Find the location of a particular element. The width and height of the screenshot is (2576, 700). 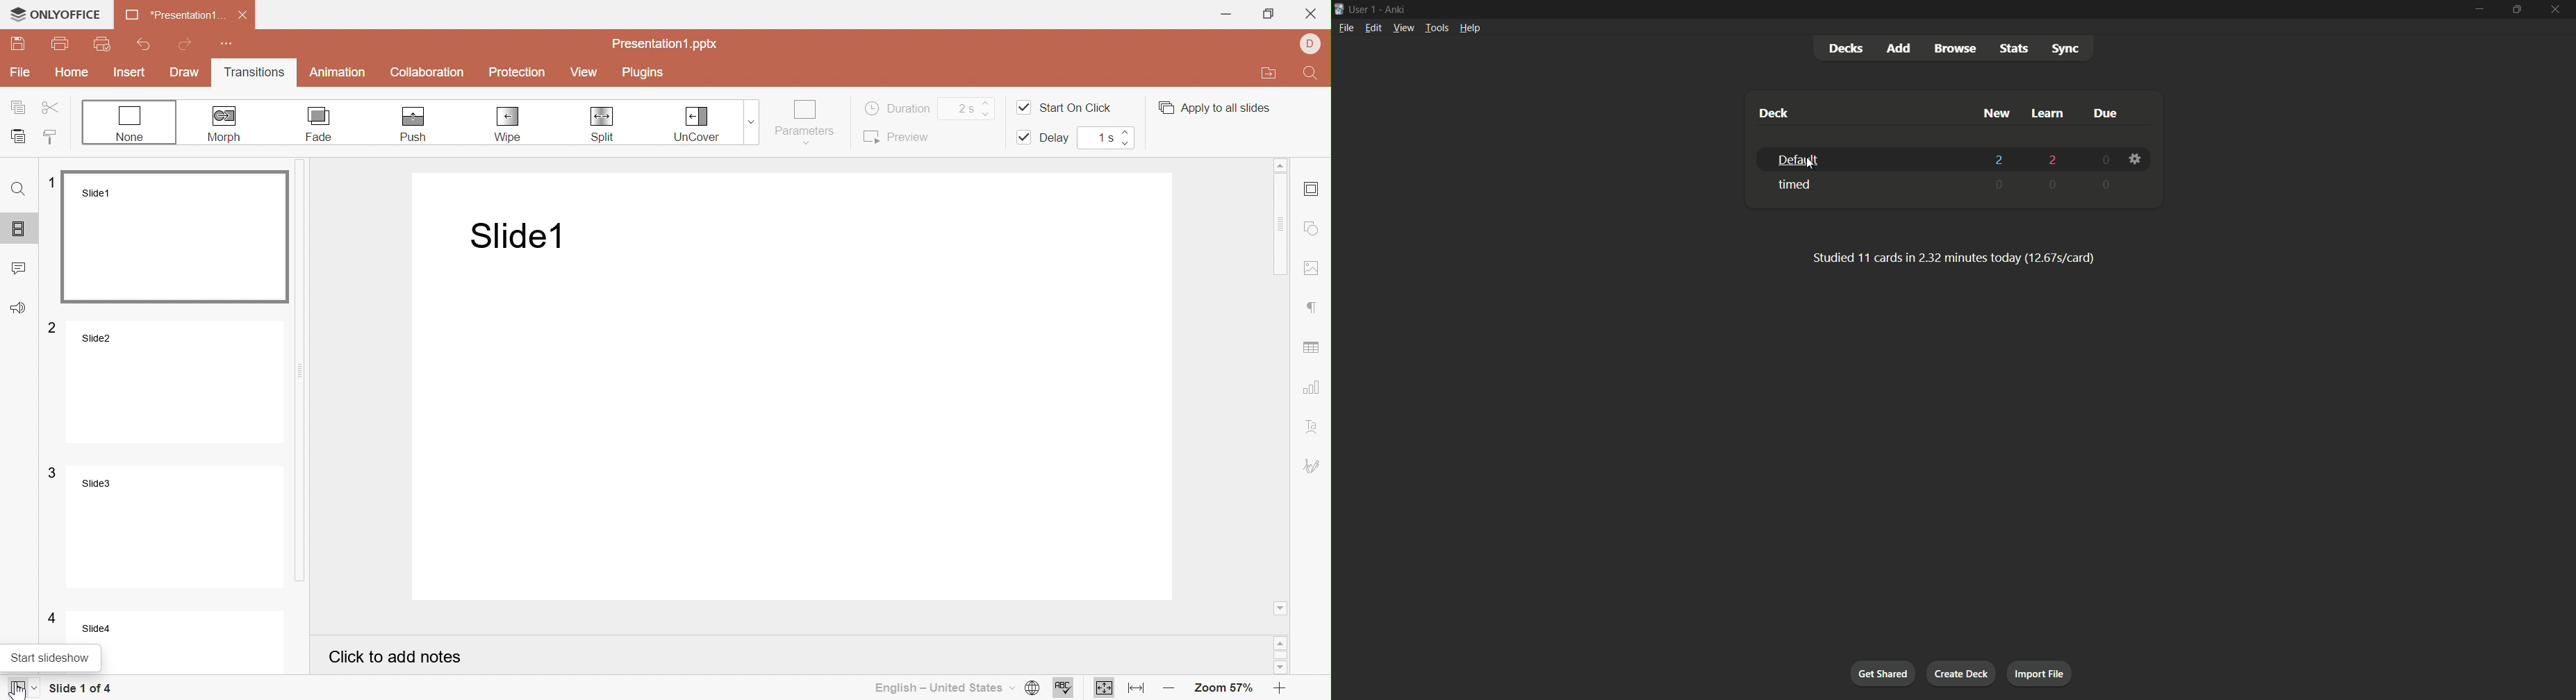

view is located at coordinates (1403, 27).